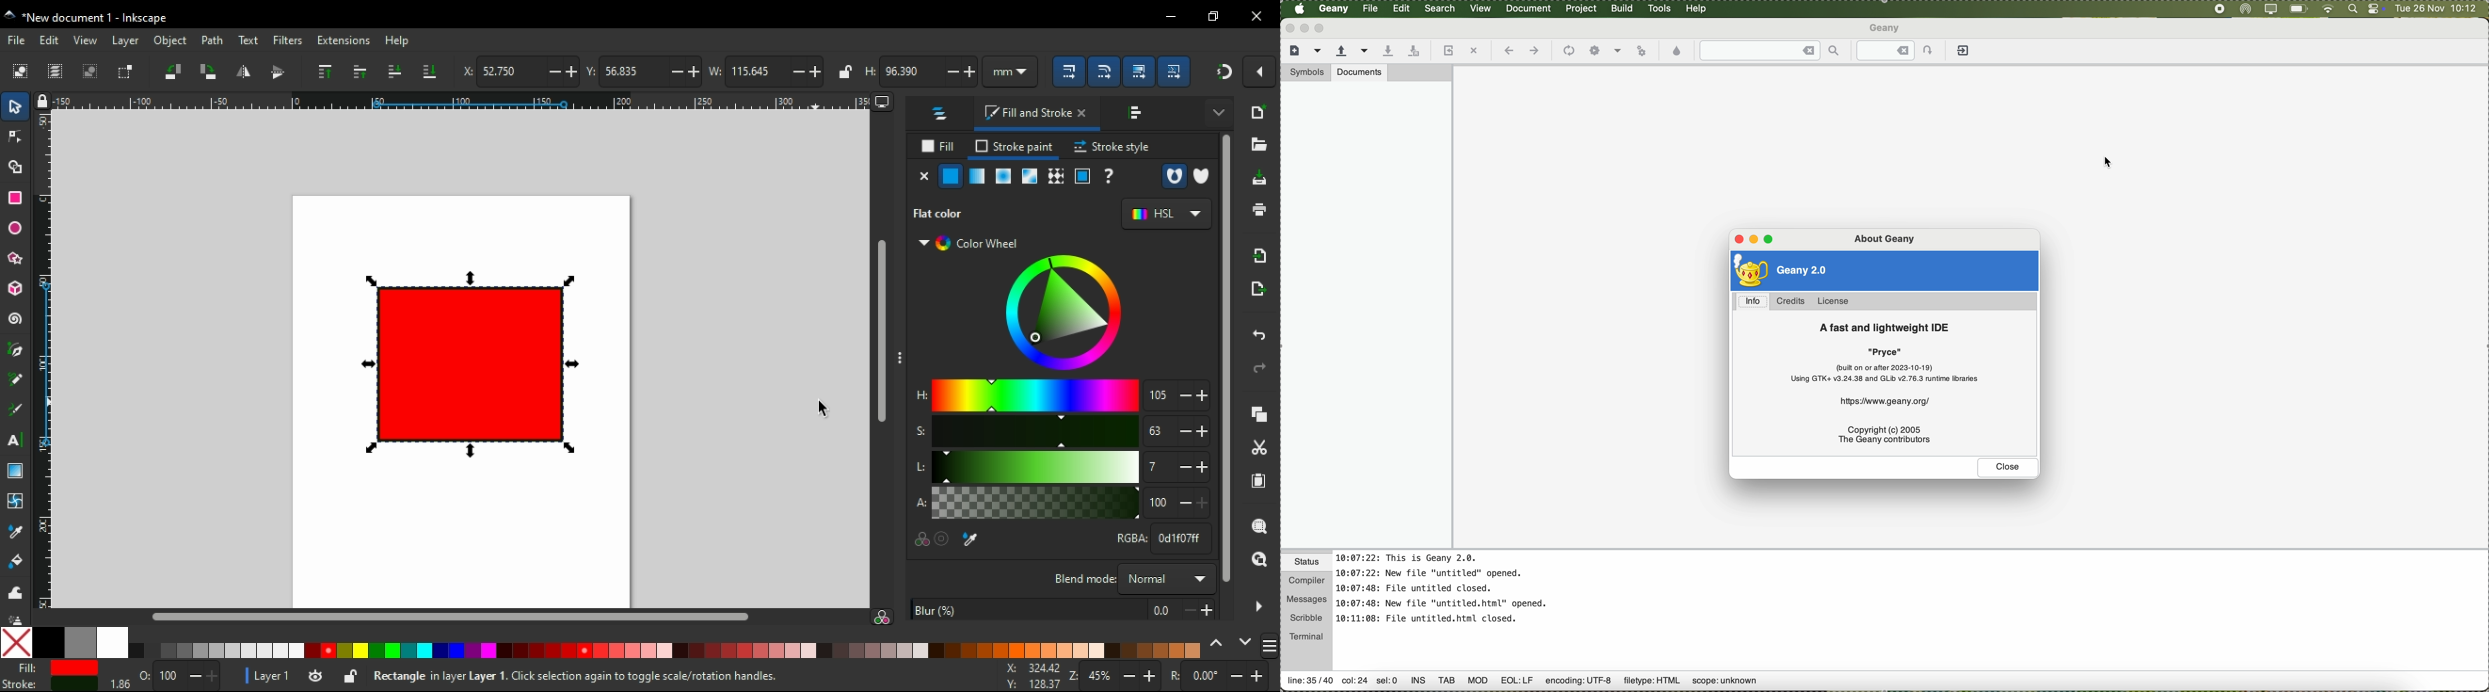 Image resolution: width=2492 pixels, height=700 pixels. I want to click on 0, so click(144, 673).